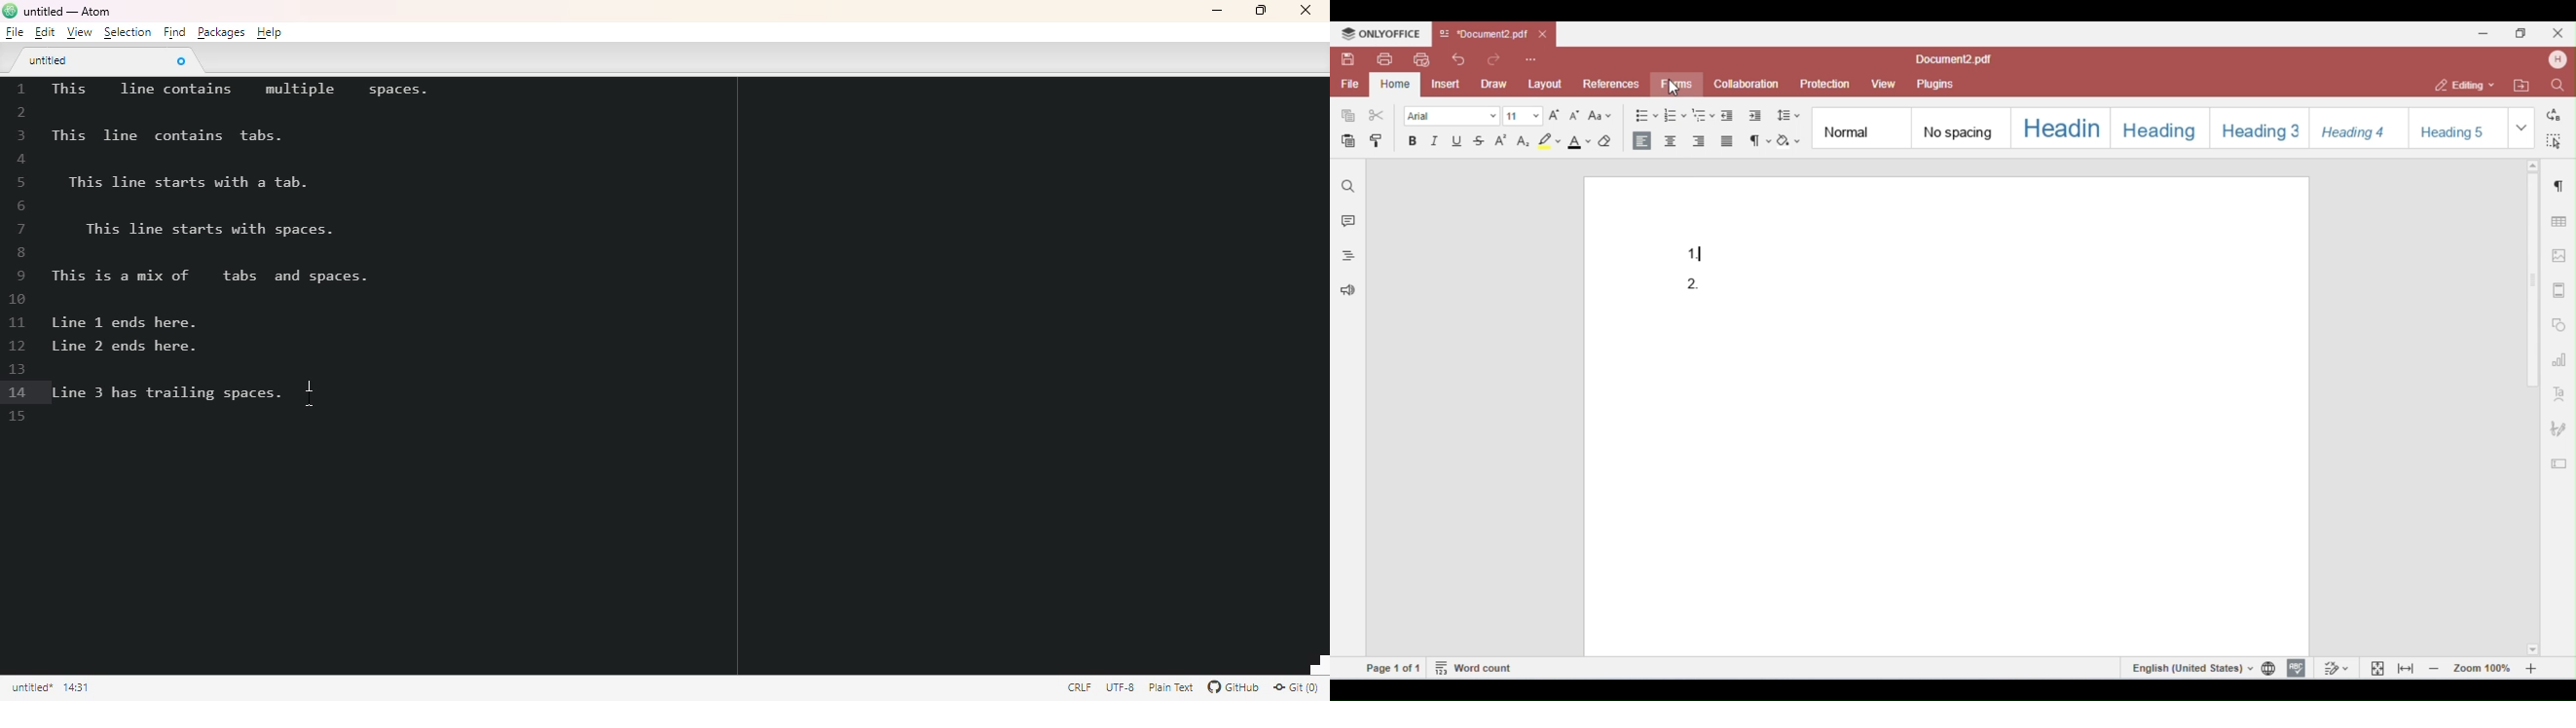 The height and width of the screenshot is (728, 2576). Describe the element at coordinates (1217, 11) in the screenshot. I see `minimize` at that location.